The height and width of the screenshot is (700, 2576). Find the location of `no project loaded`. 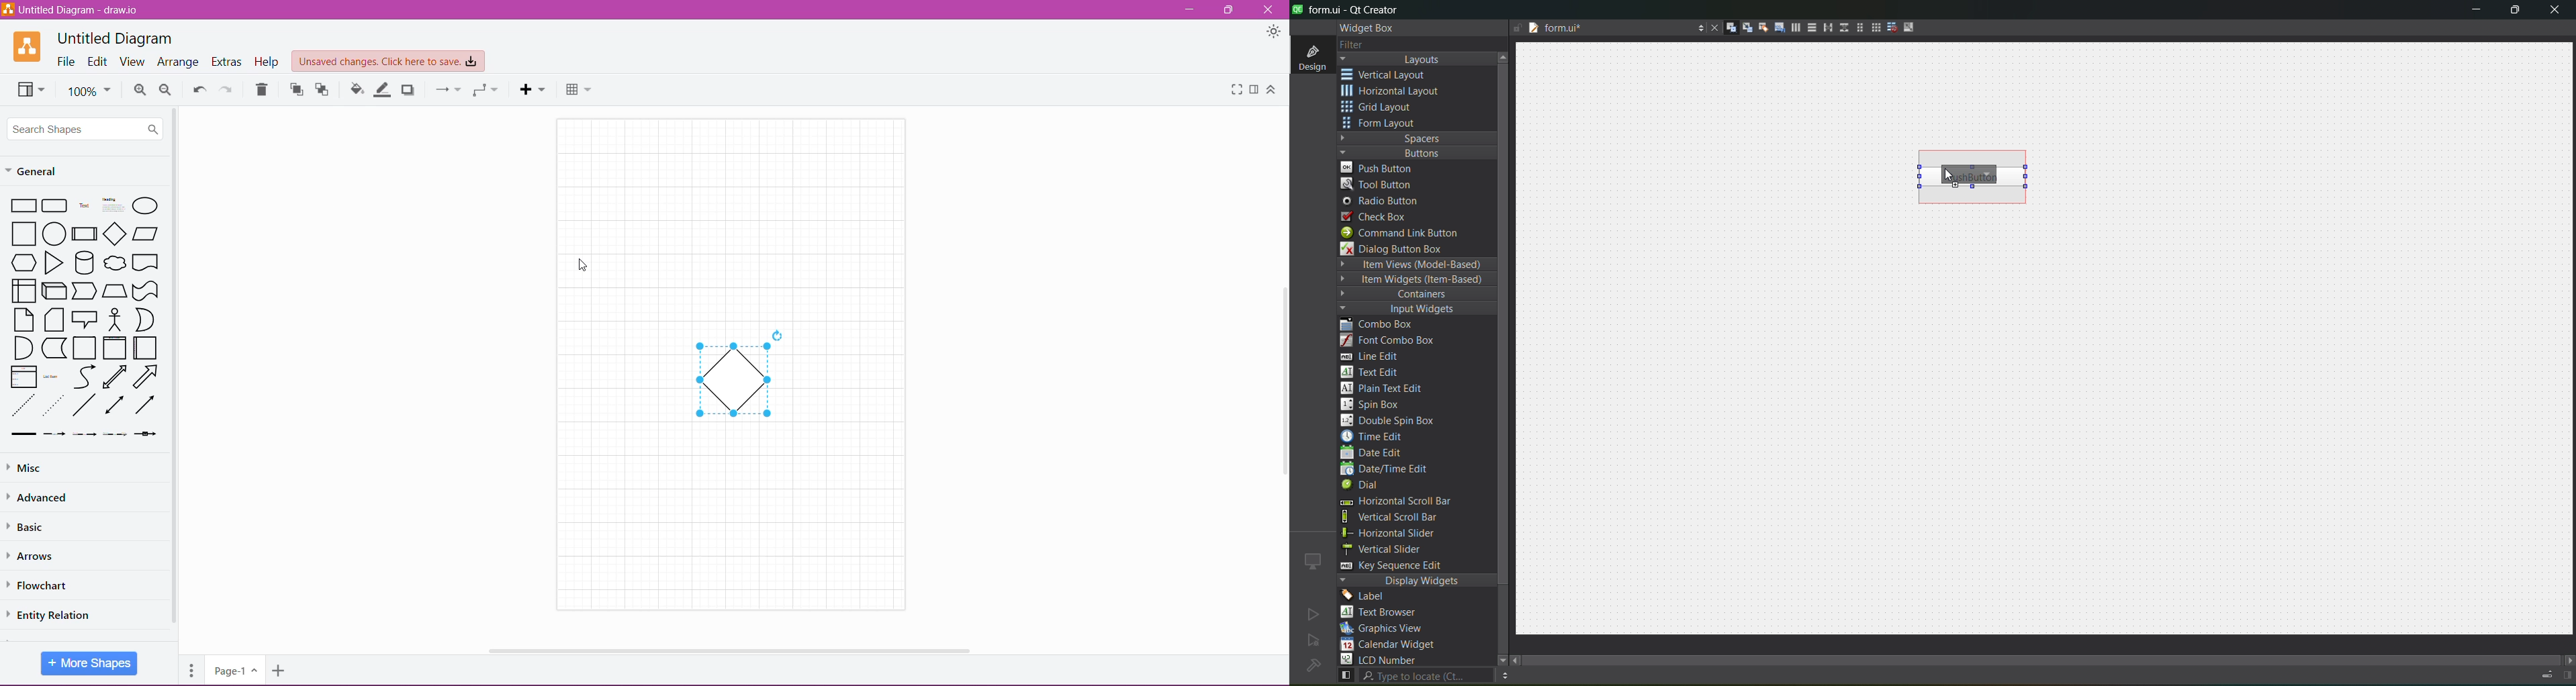

no project loaded is located at coordinates (1313, 665).